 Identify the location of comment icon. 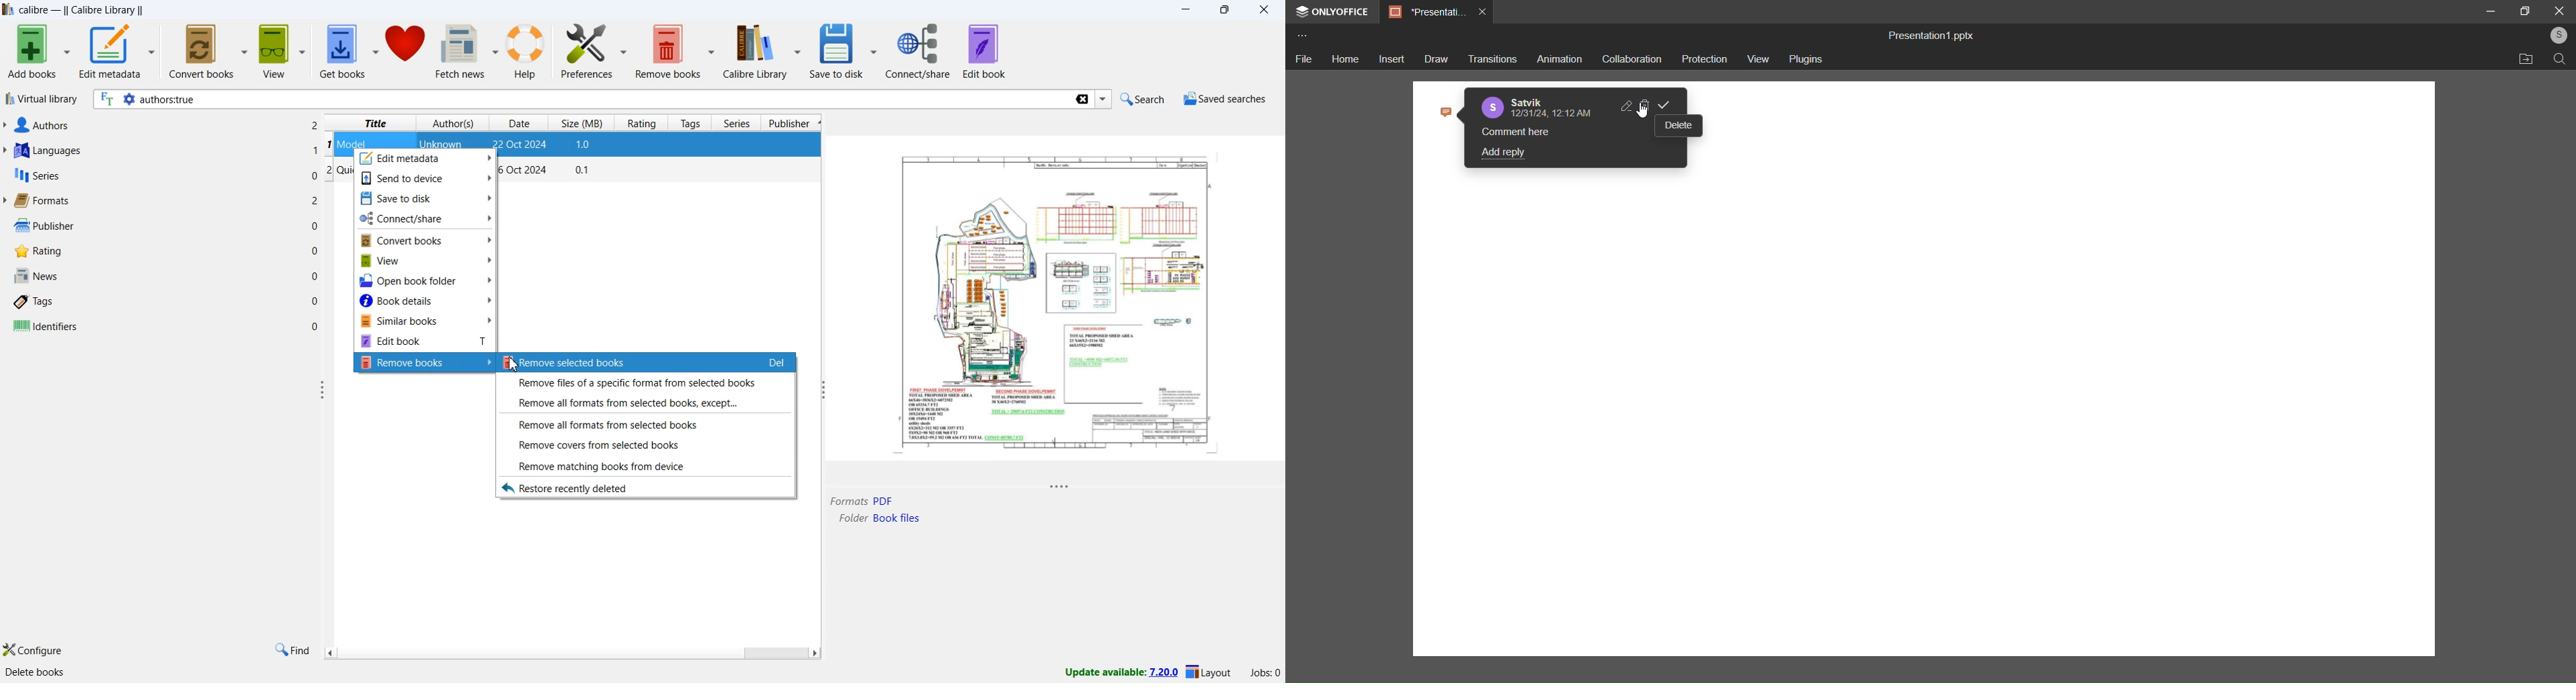
(1454, 112).